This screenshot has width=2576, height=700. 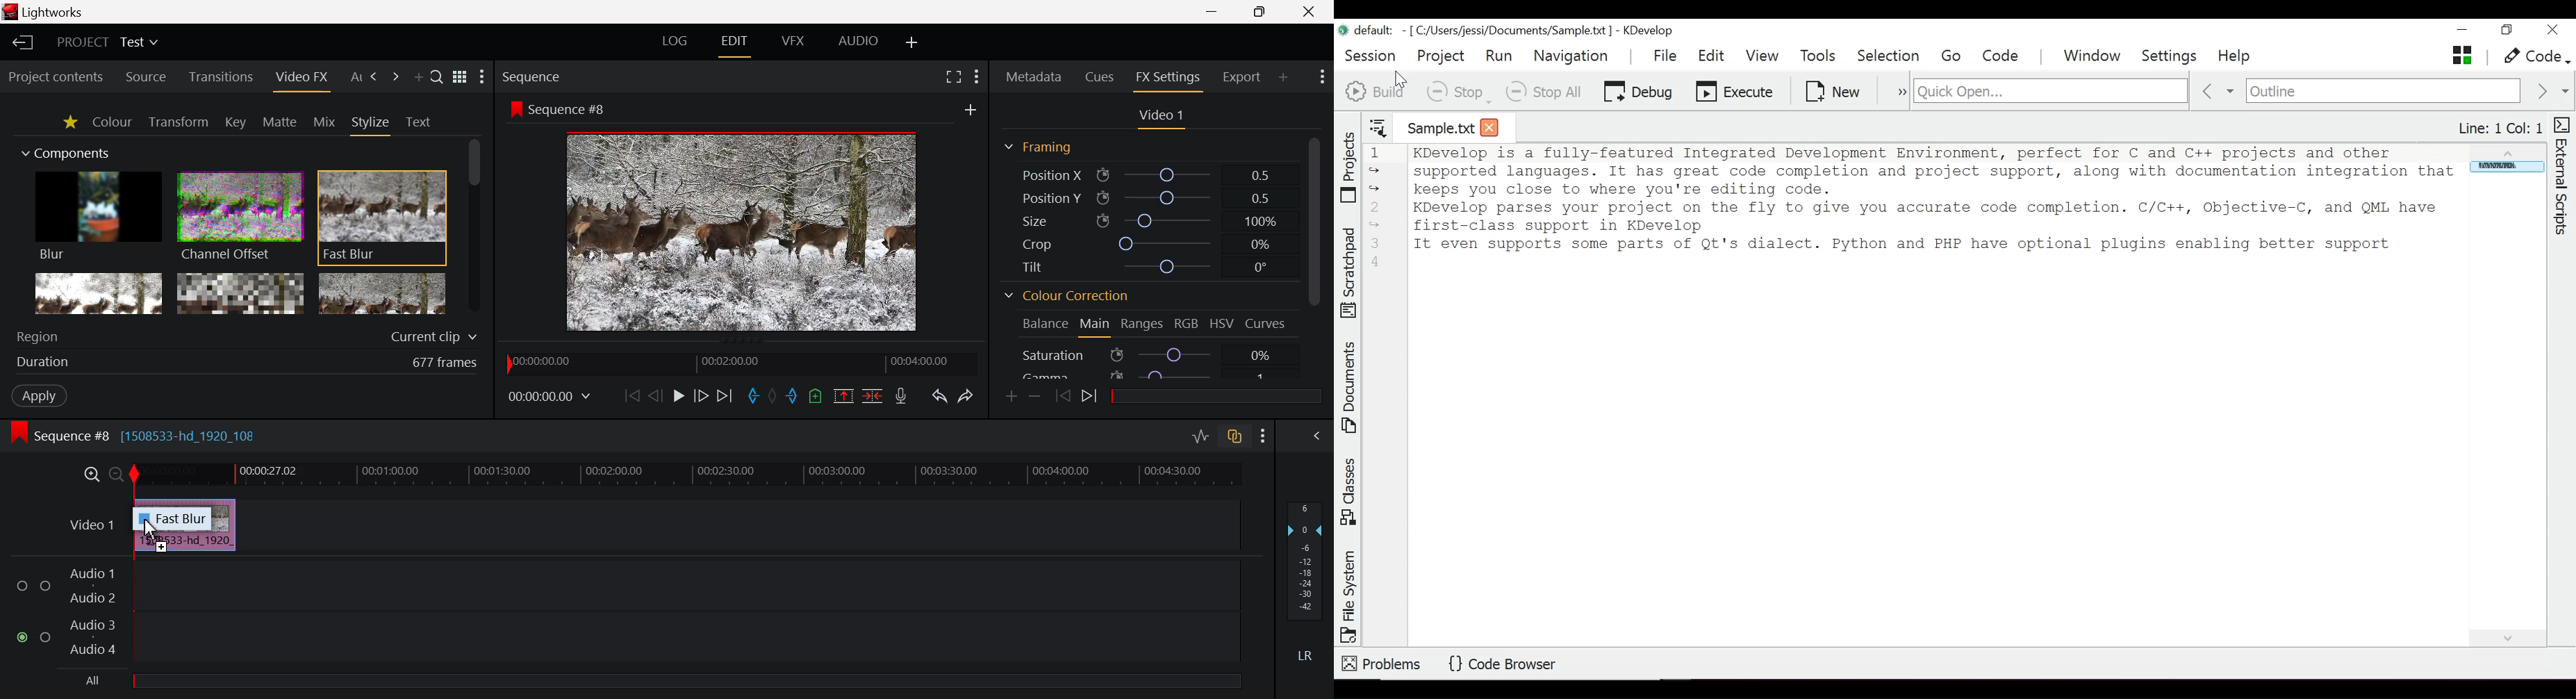 What do you see at coordinates (100, 295) in the screenshot?
I see `Glow` at bounding box center [100, 295].